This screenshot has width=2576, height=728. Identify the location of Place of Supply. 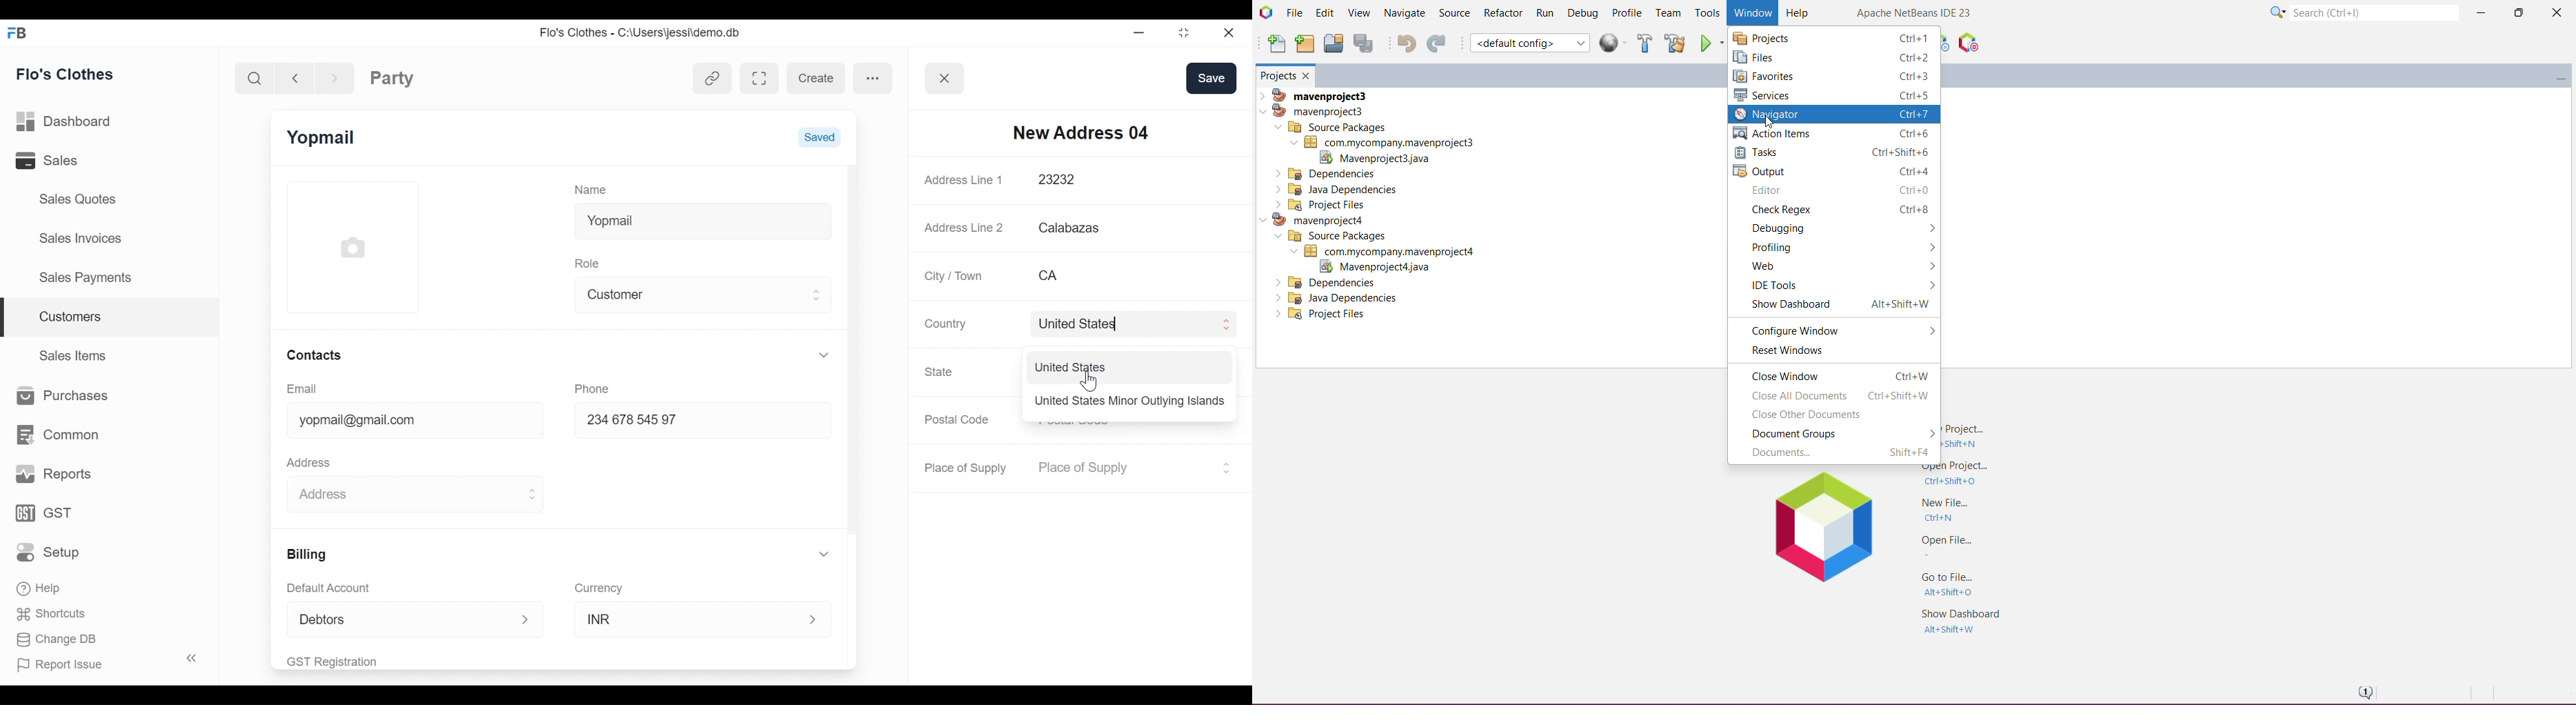
(968, 468).